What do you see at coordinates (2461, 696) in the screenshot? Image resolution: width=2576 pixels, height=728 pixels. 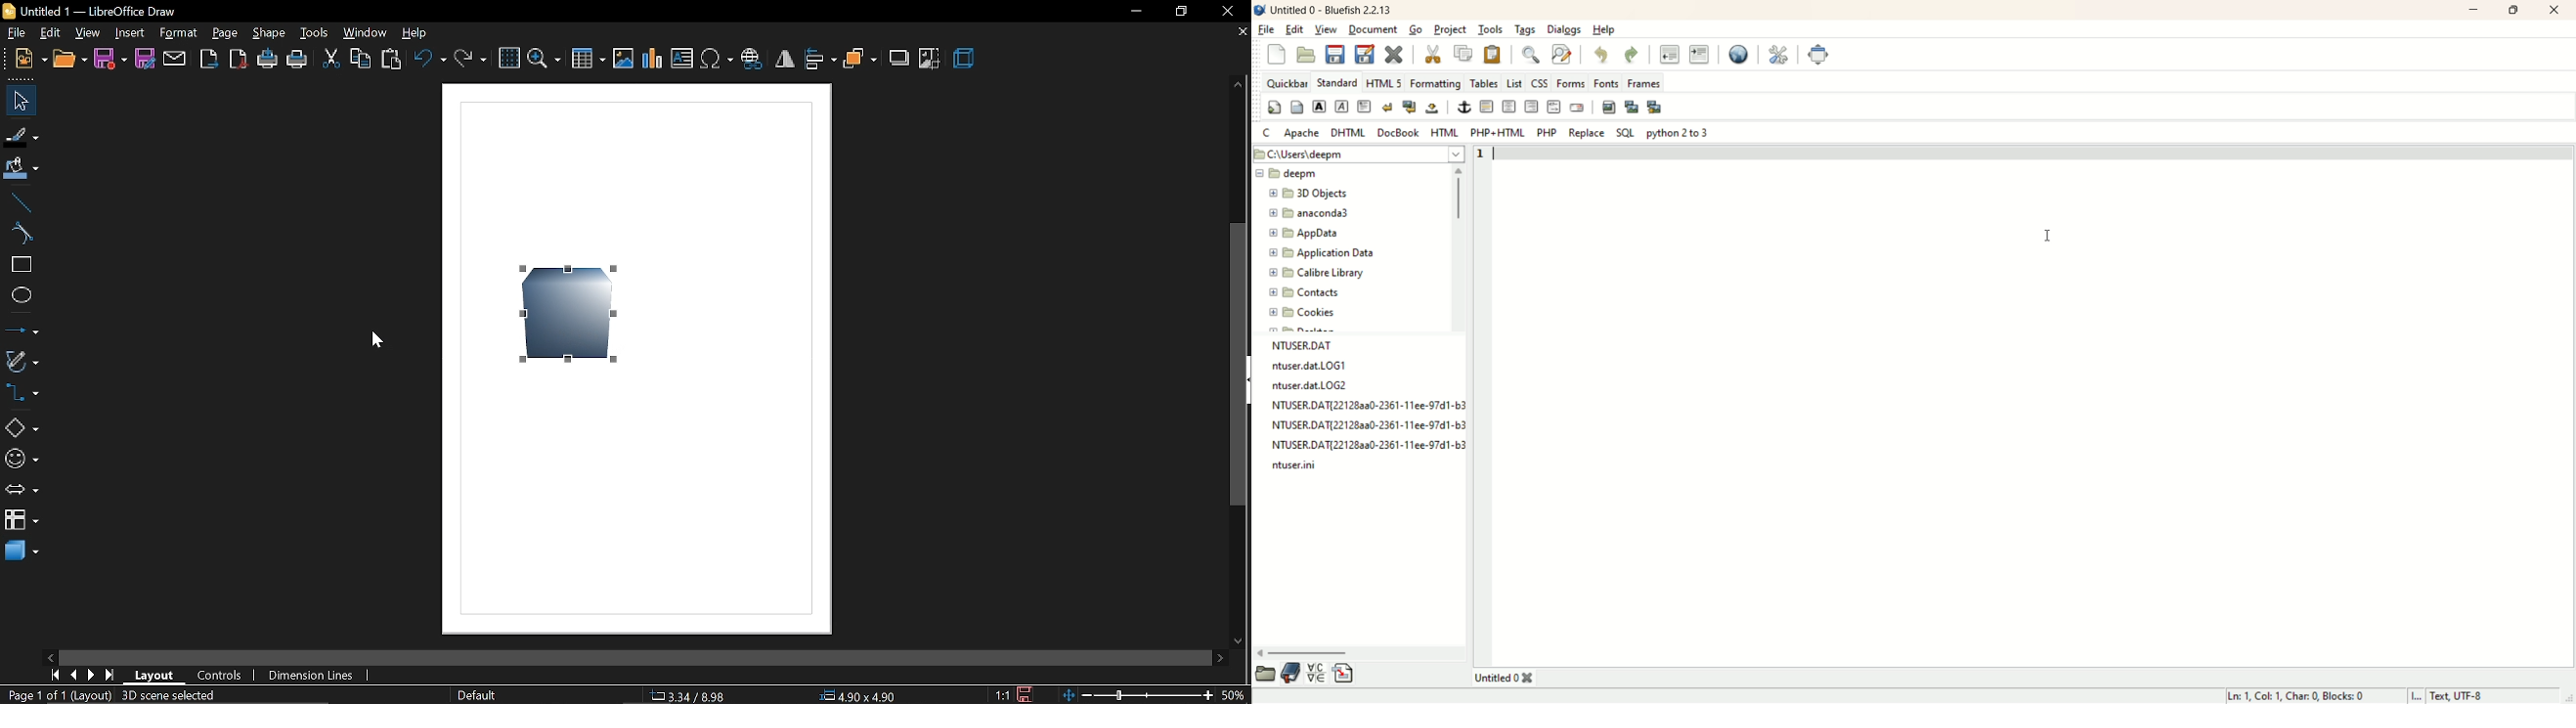 I see `text UTF-8` at bounding box center [2461, 696].